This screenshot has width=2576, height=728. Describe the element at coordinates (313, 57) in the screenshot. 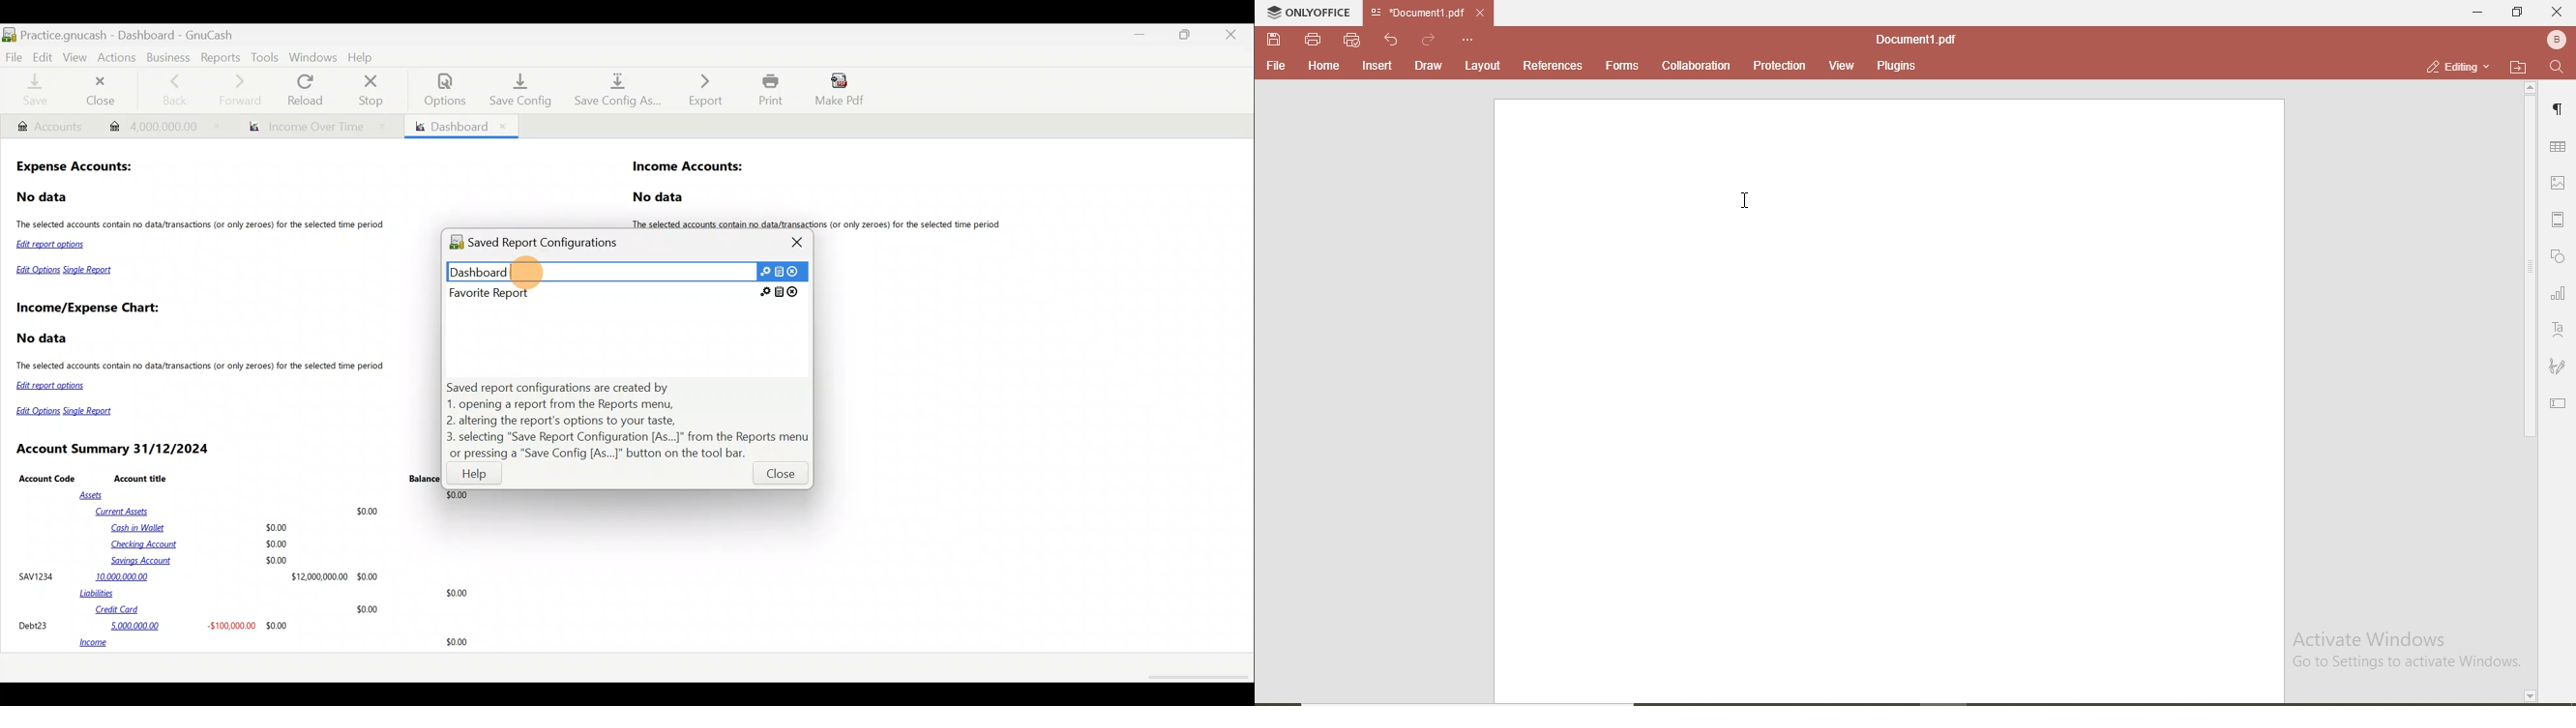

I see `Windows` at that location.